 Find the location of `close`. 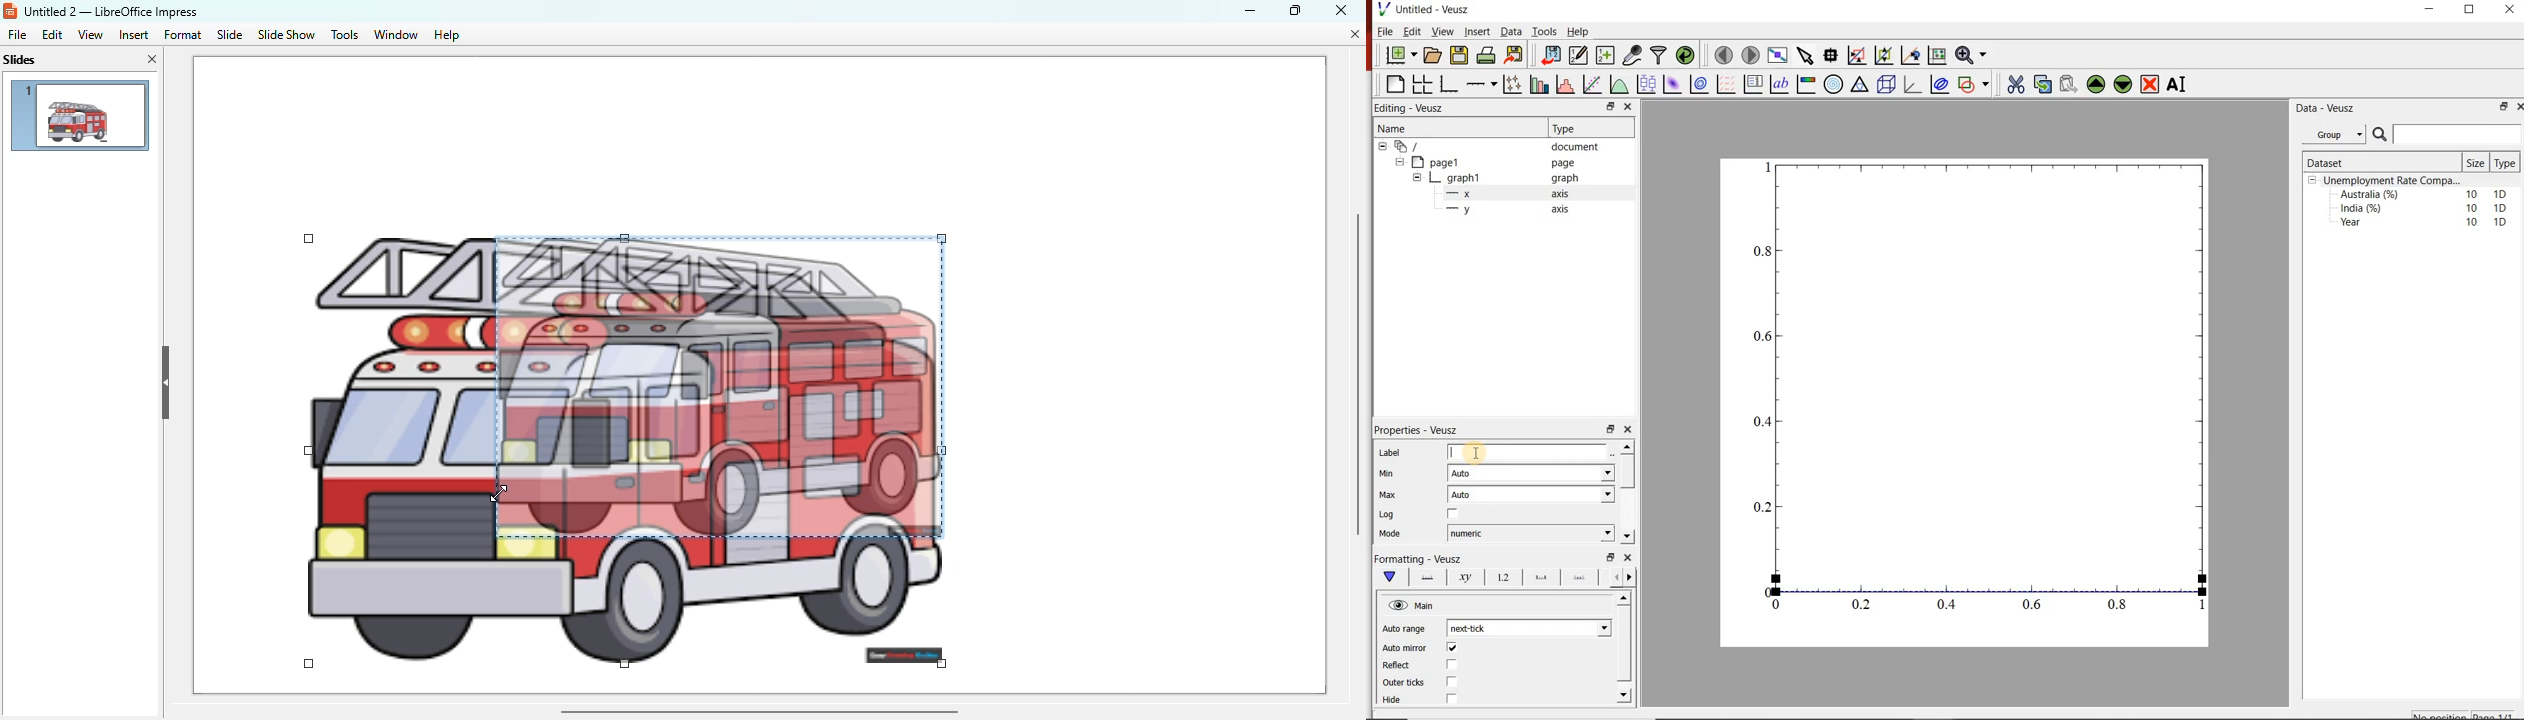

close is located at coordinates (2509, 12).